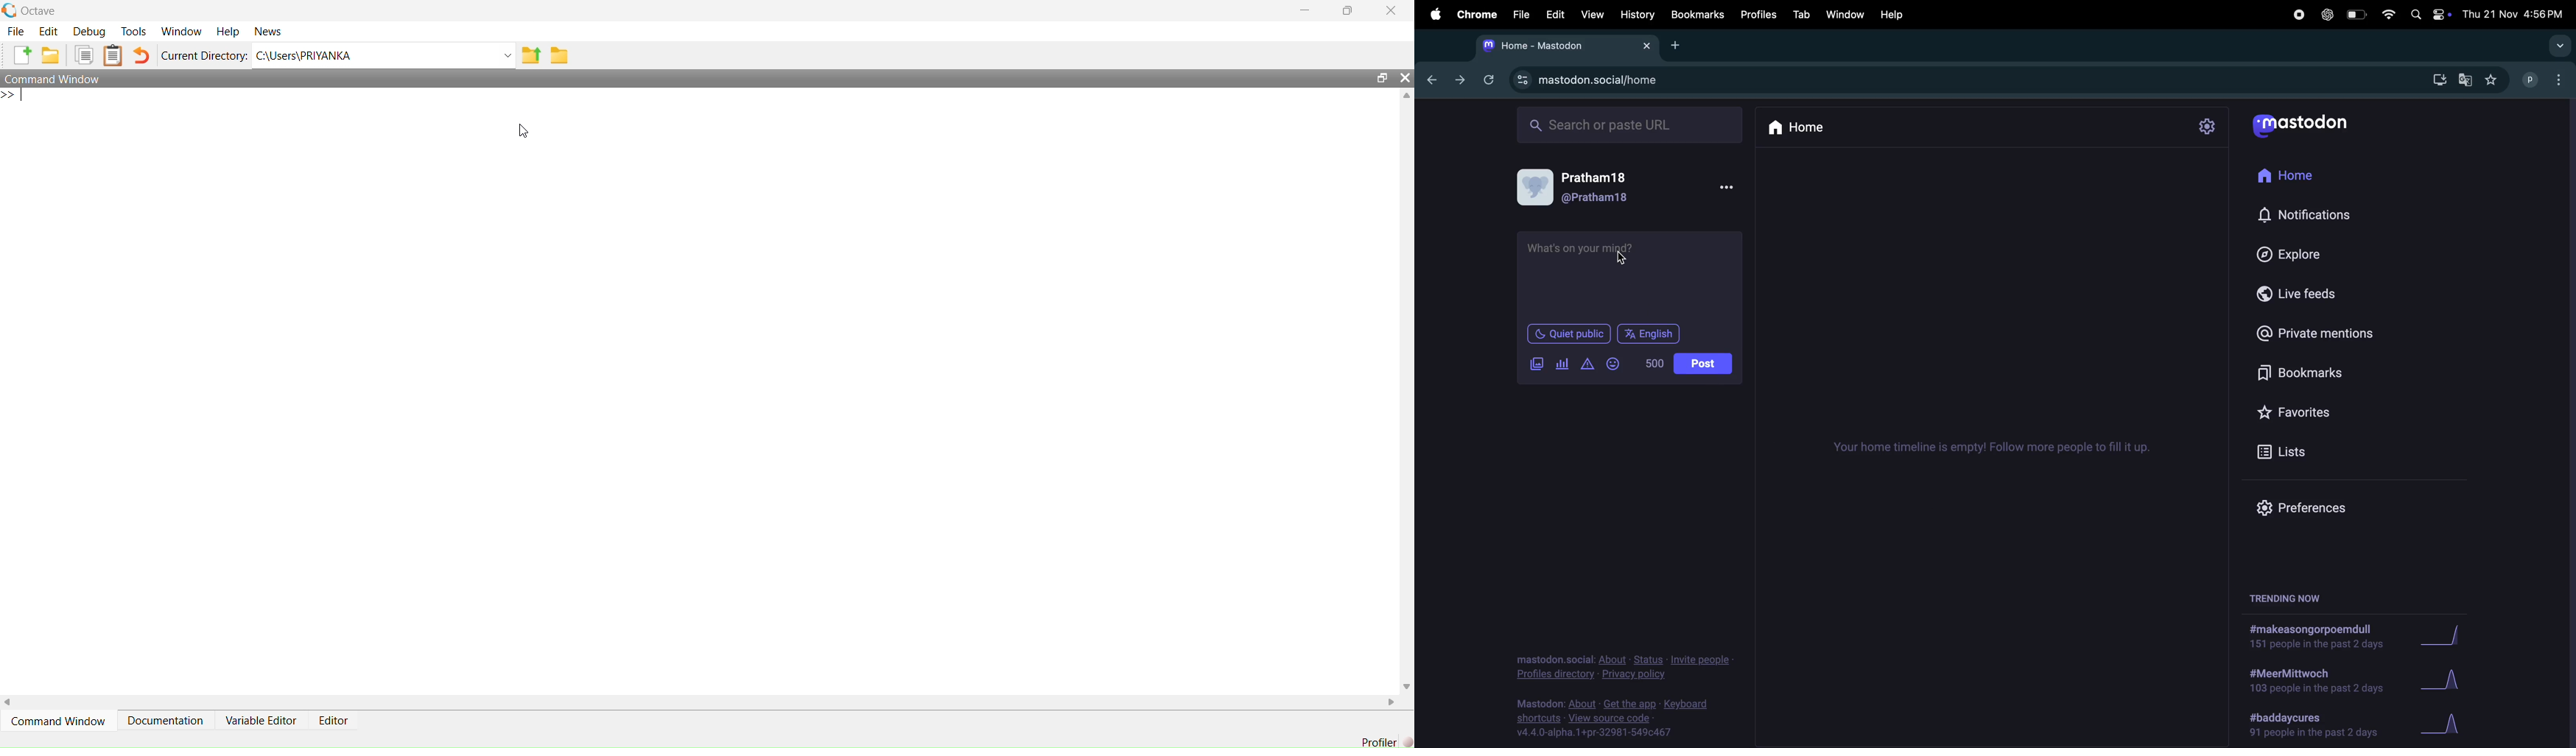 The height and width of the screenshot is (756, 2576). I want to click on smiley, so click(1615, 365).